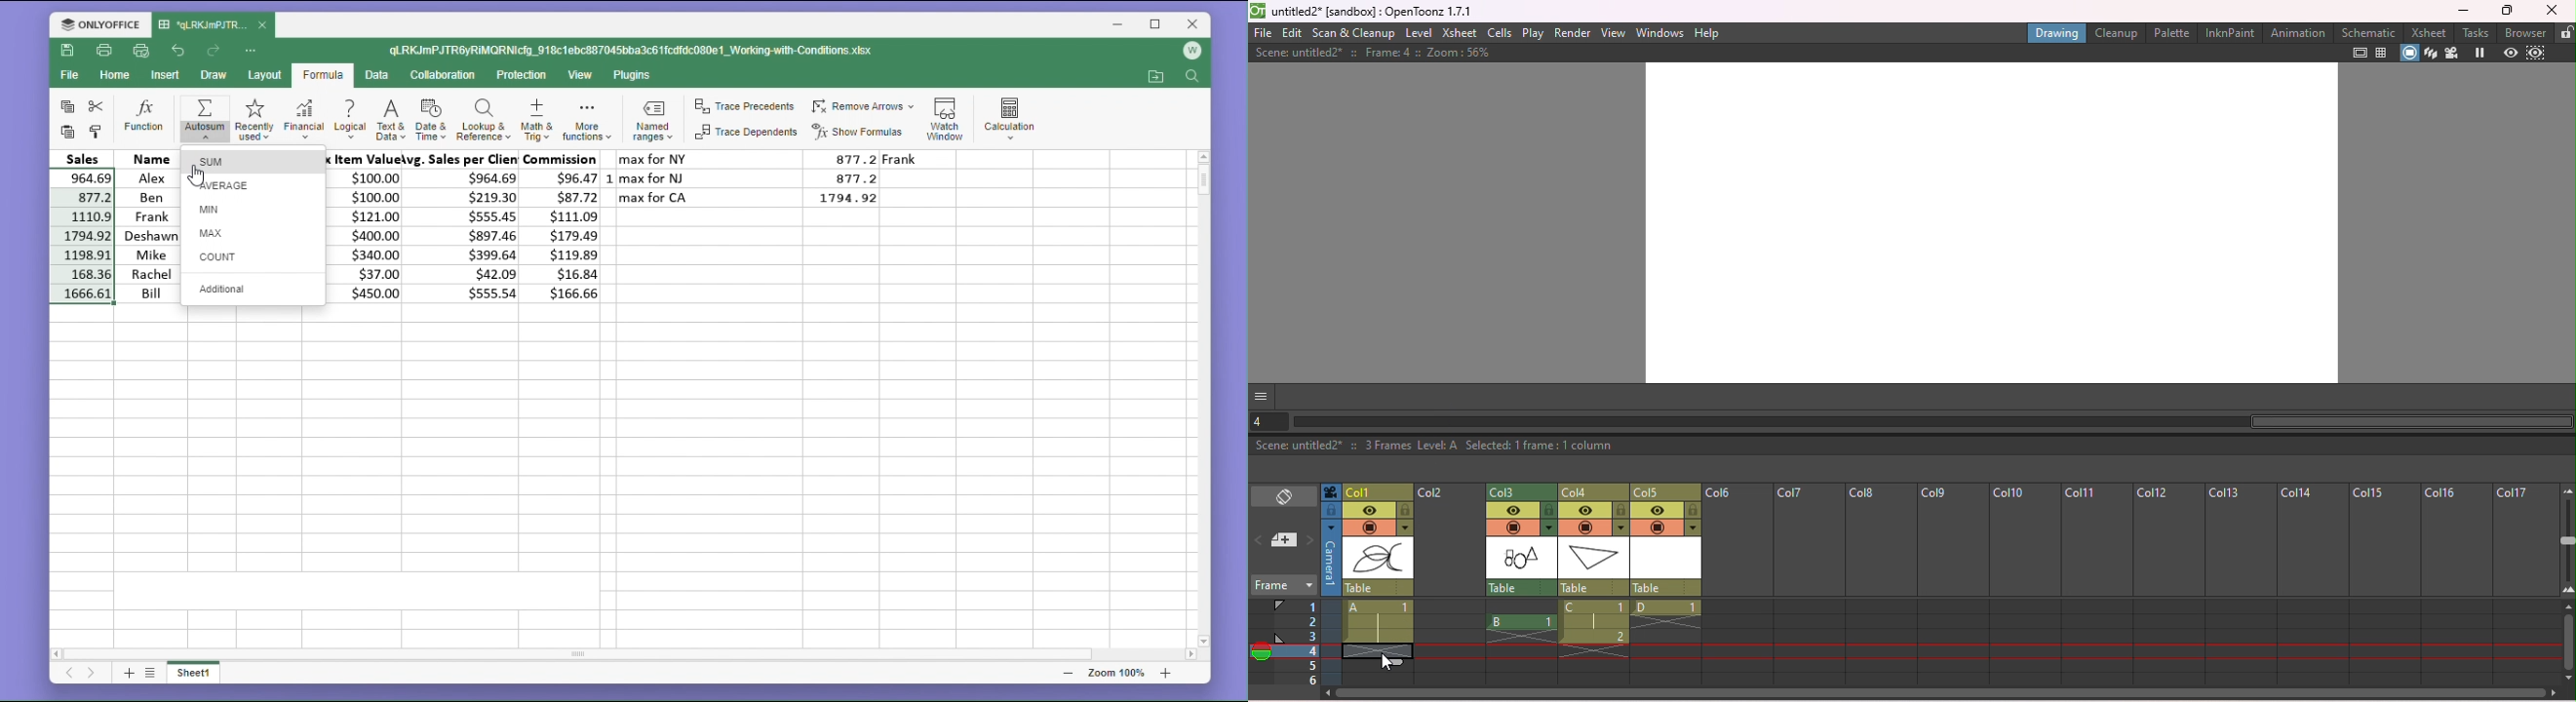 Image resolution: width=2576 pixels, height=728 pixels. Describe the element at coordinates (380, 75) in the screenshot. I see `data` at that location.